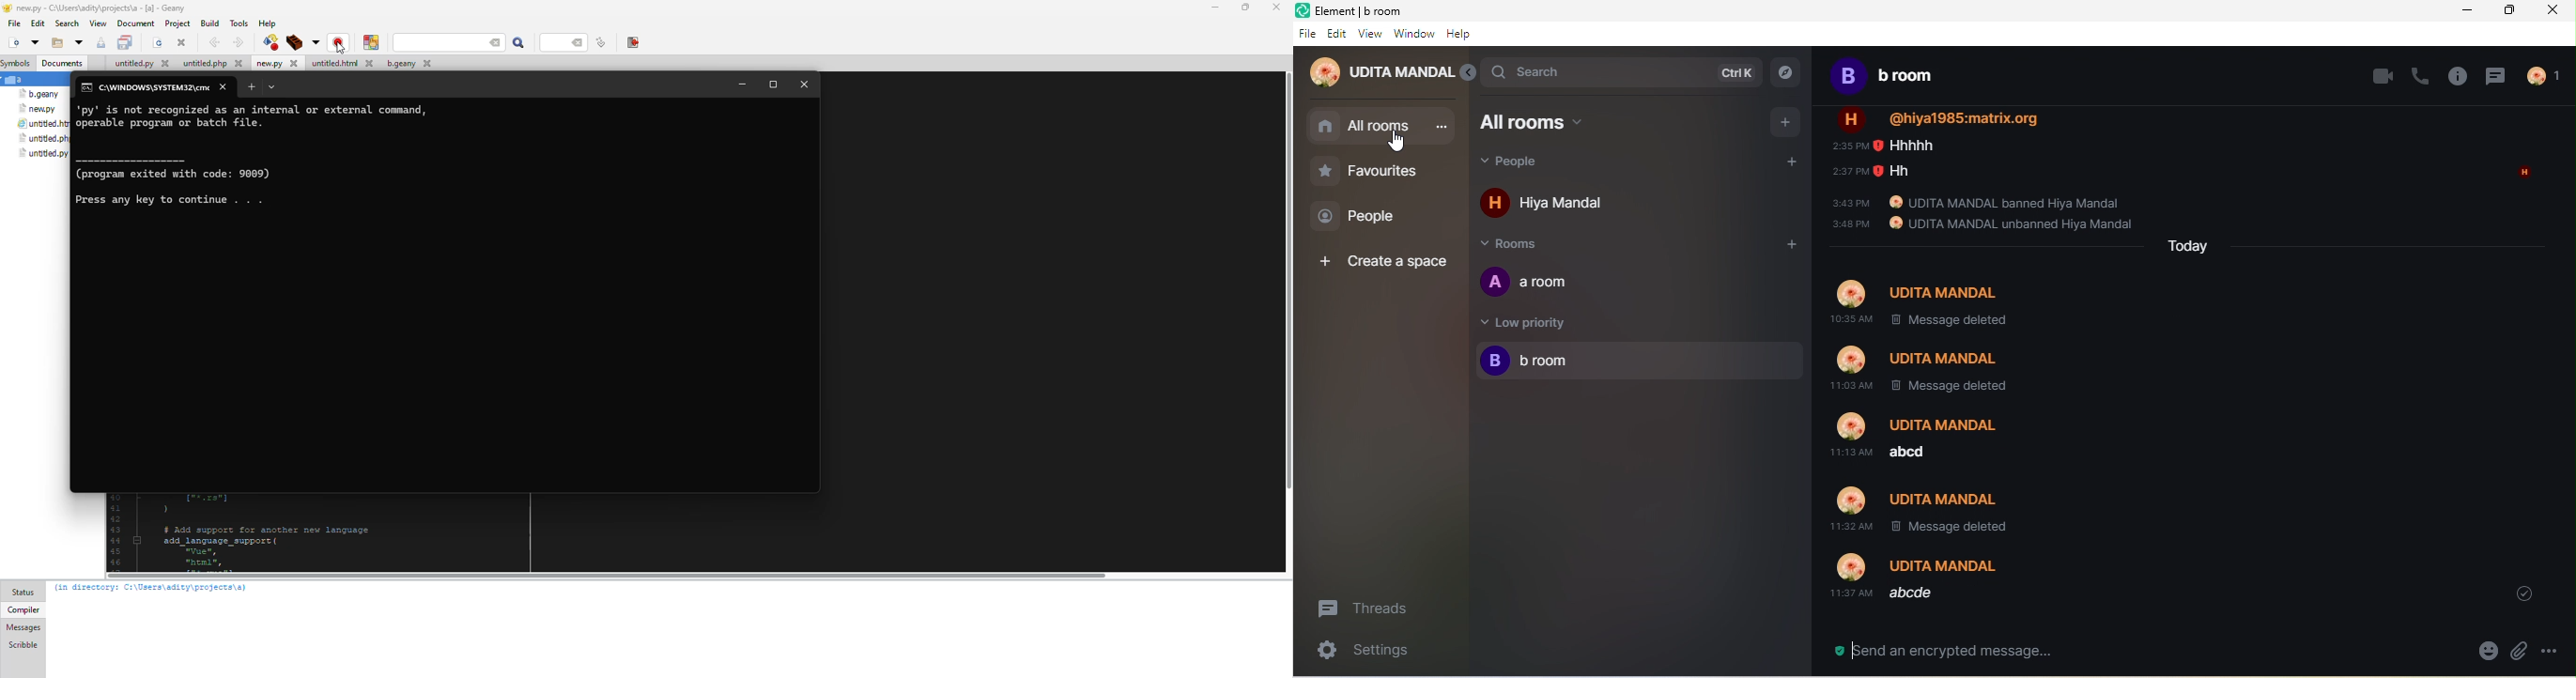 The height and width of the screenshot is (700, 2576). I want to click on video call, so click(2371, 74).